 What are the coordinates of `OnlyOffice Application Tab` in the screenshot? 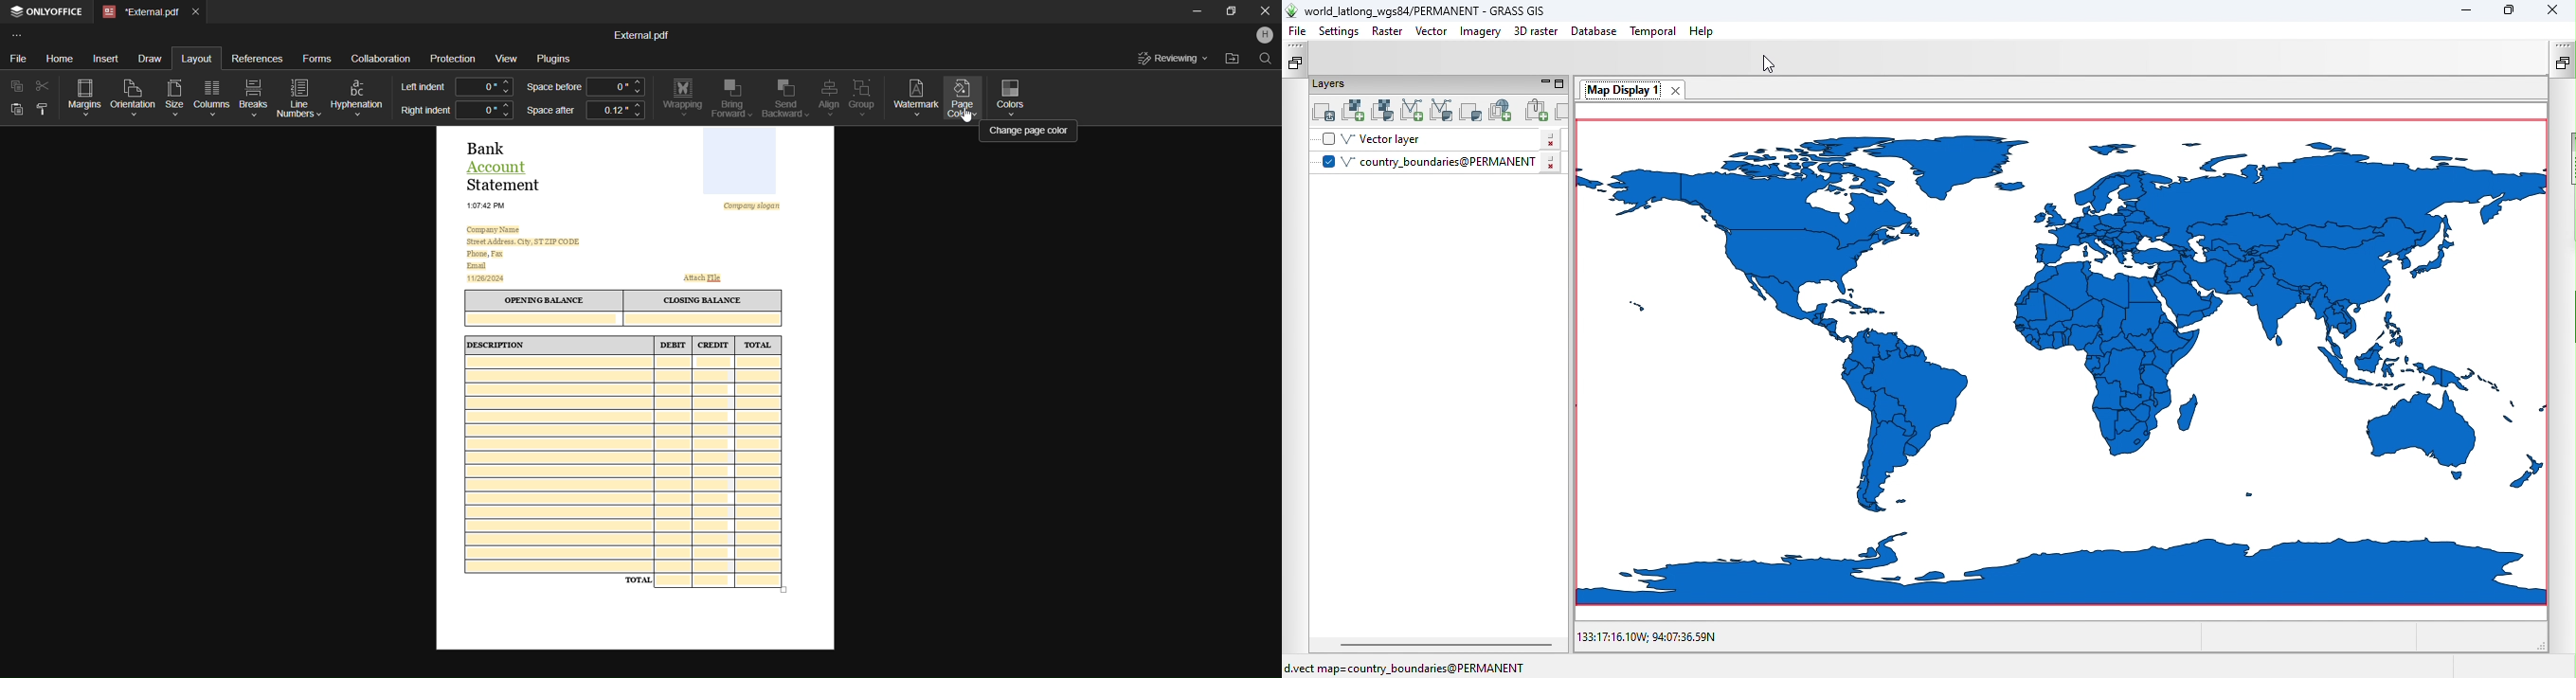 It's located at (49, 13).